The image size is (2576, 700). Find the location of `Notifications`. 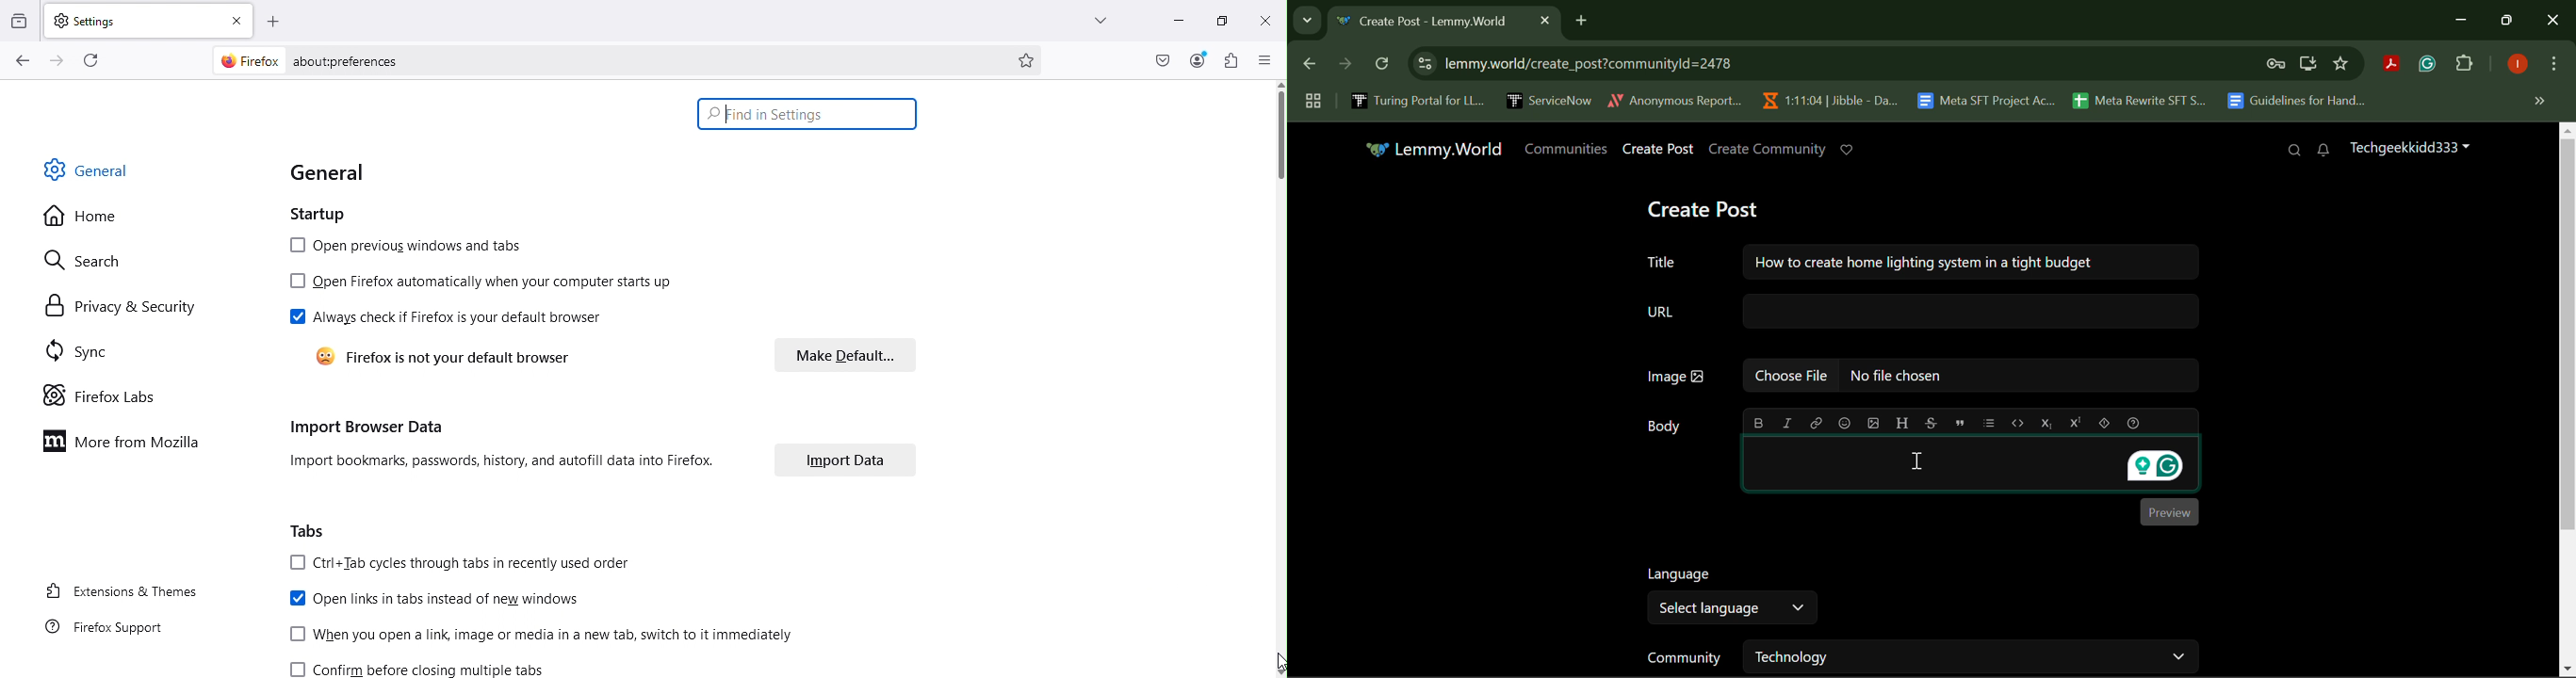

Notifications is located at coordinates (2323, 150).